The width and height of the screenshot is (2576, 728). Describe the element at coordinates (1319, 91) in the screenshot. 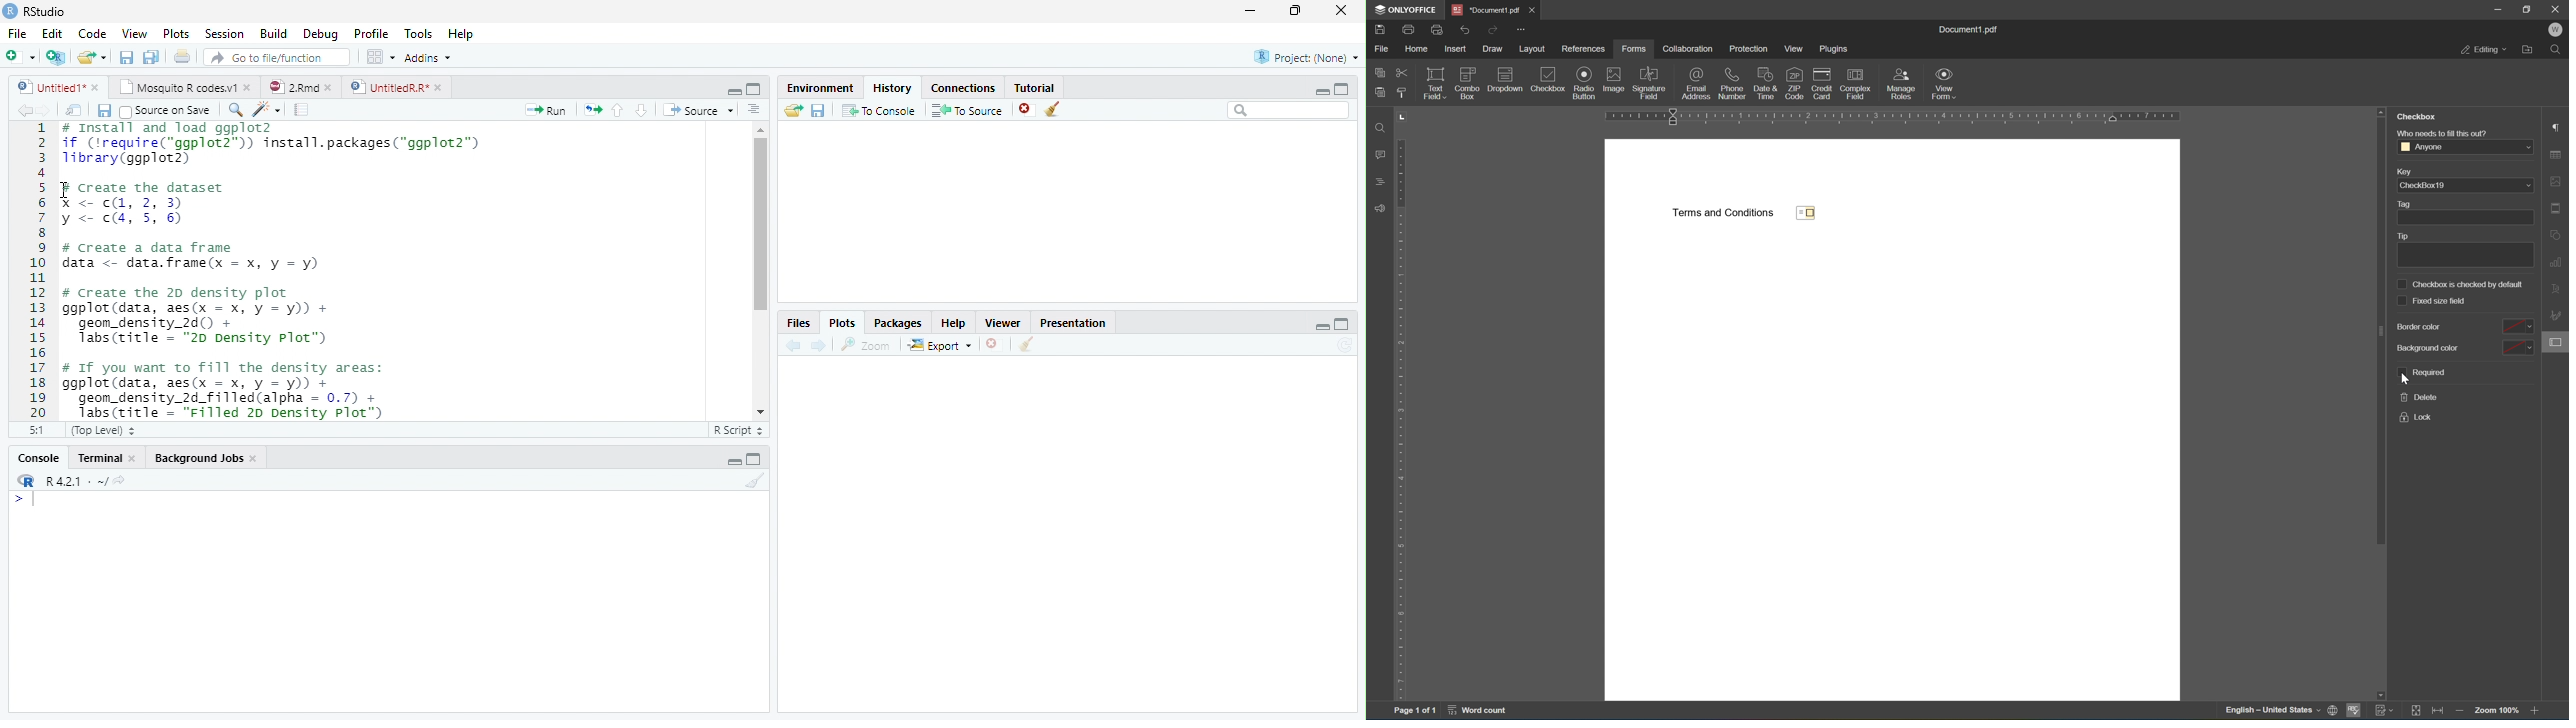

I see `minimize` at that location.